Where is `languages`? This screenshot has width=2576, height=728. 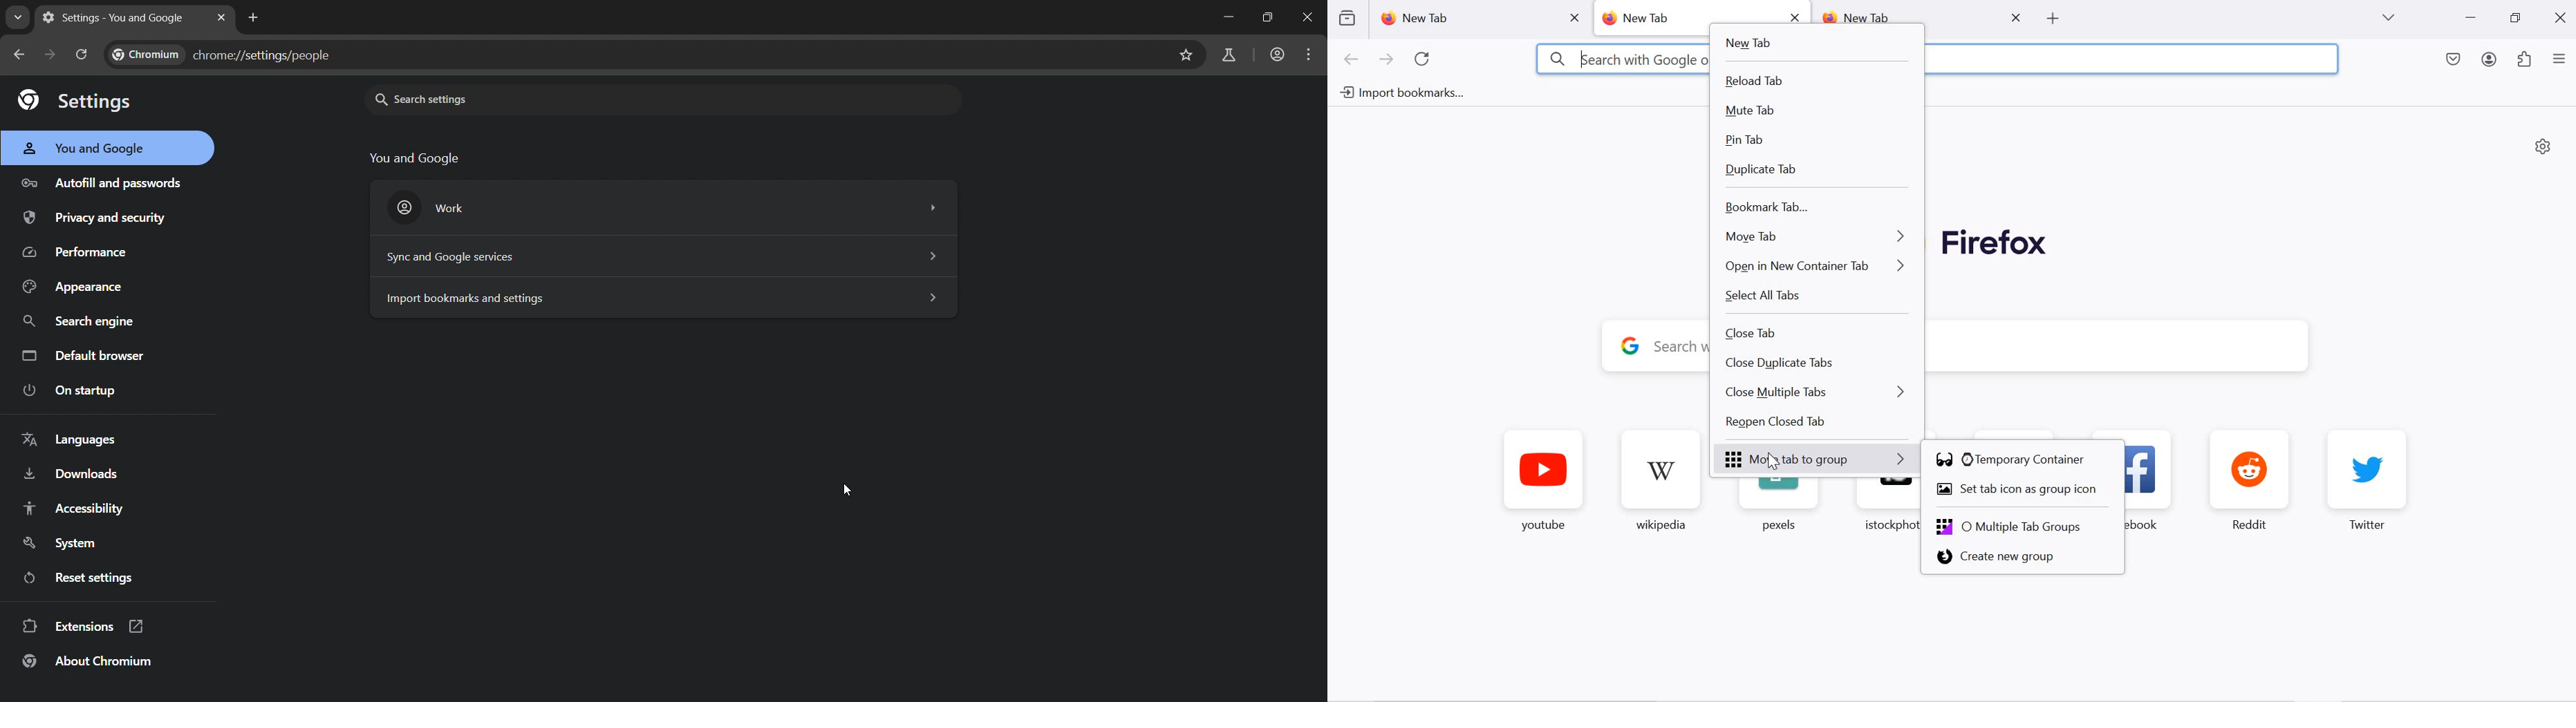
languages is located at coordinates (70, 440).